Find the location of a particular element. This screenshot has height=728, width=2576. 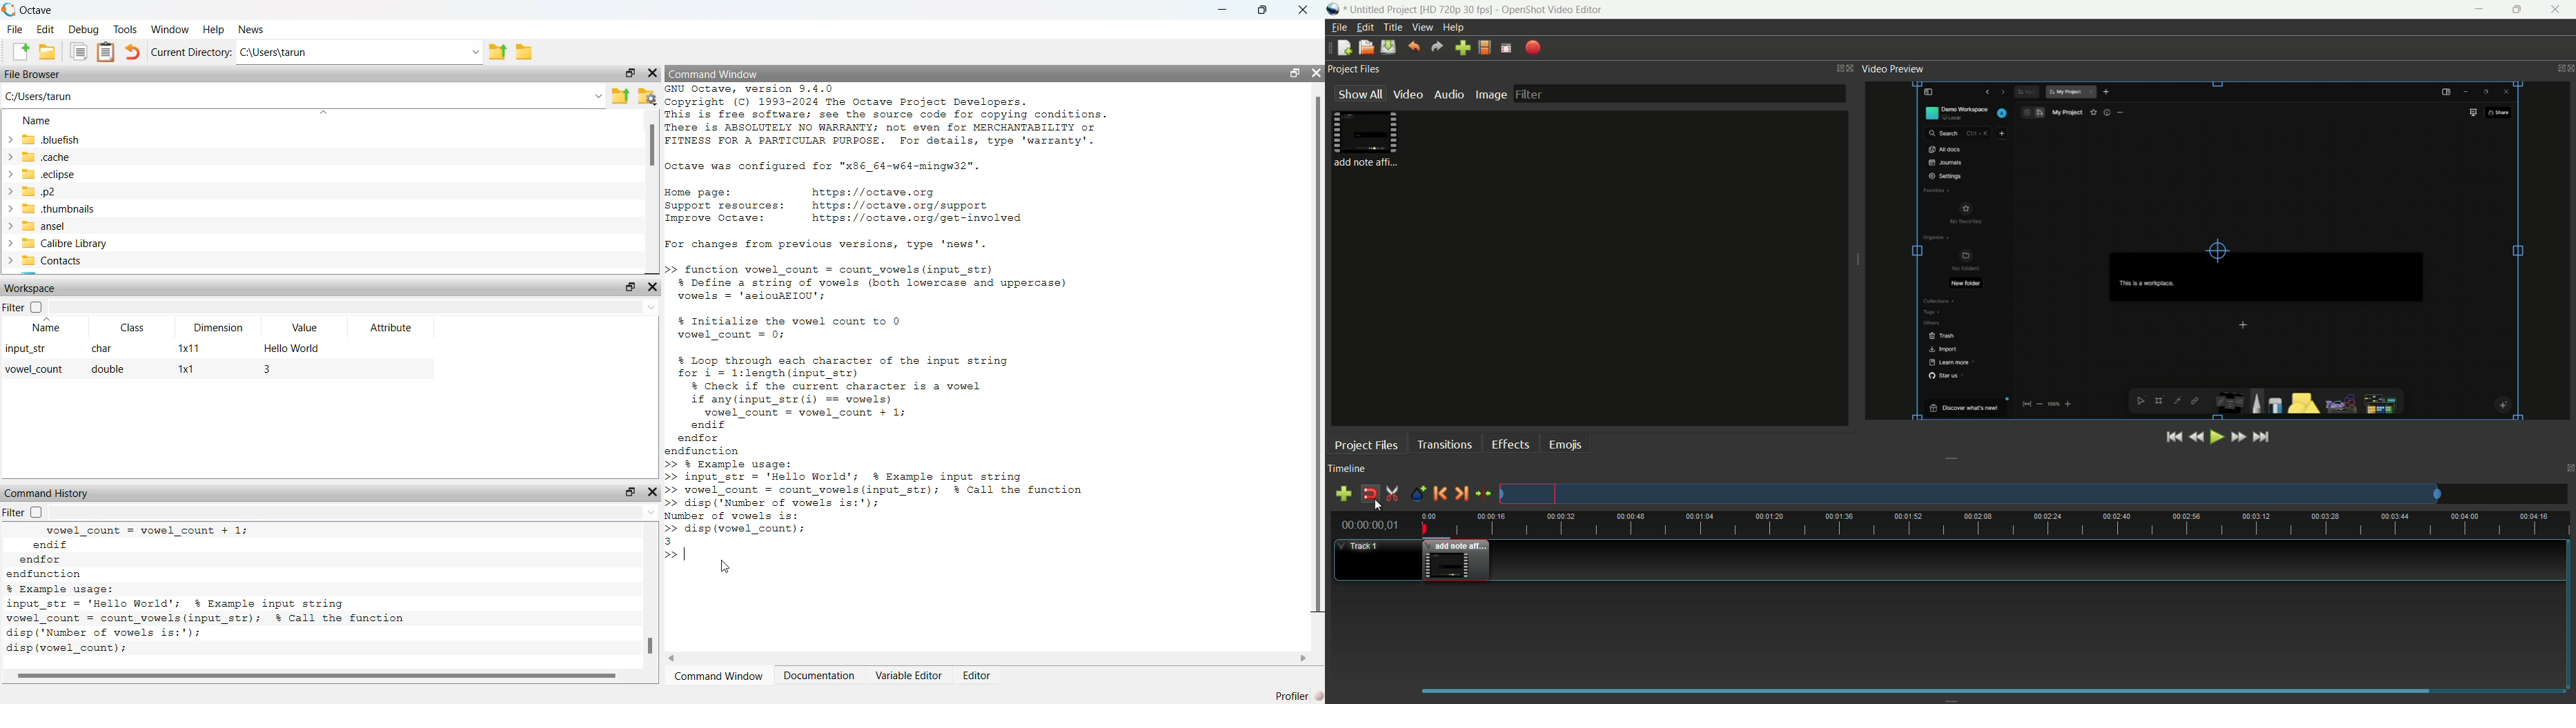

video preview is located at coordinates (1895, 70).